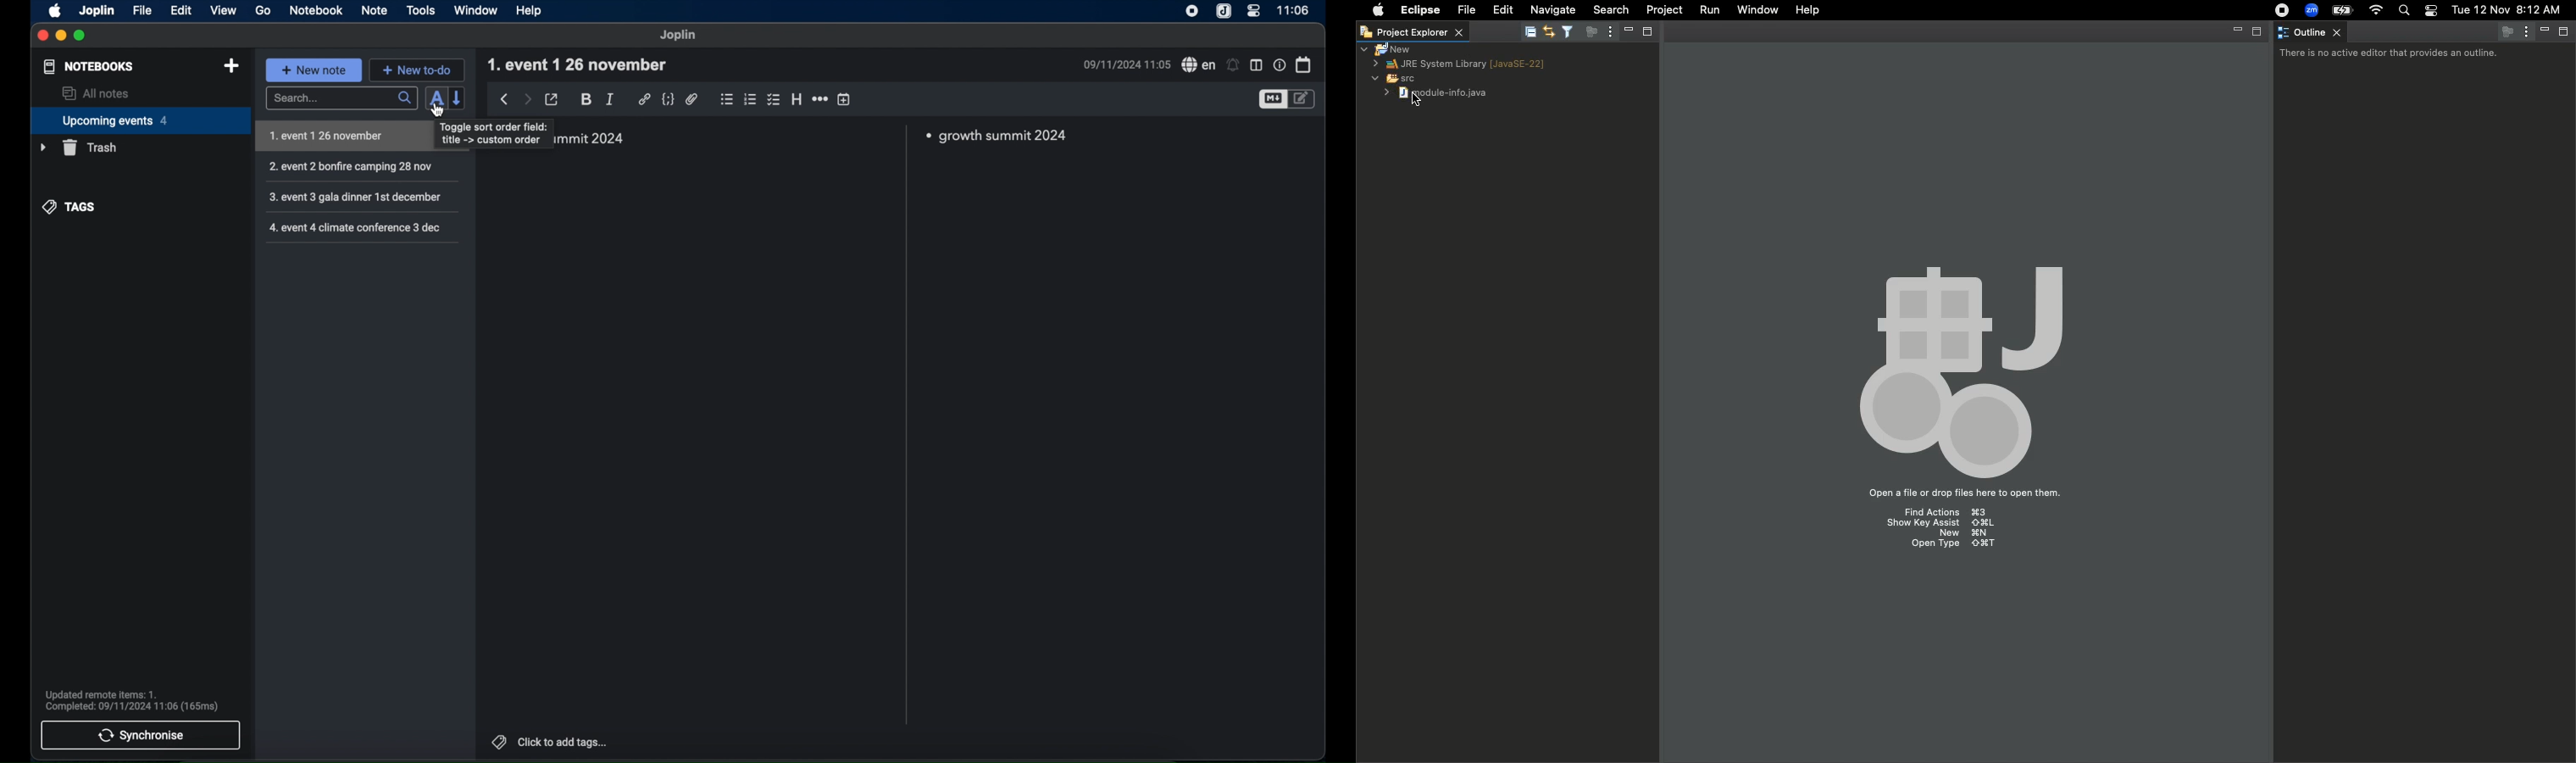 The width and height of the screenshot is (2576, 784). What do you see at coordinates (70, 206) in the screenshot?
I see `tags` at bounding box center [70, 206].